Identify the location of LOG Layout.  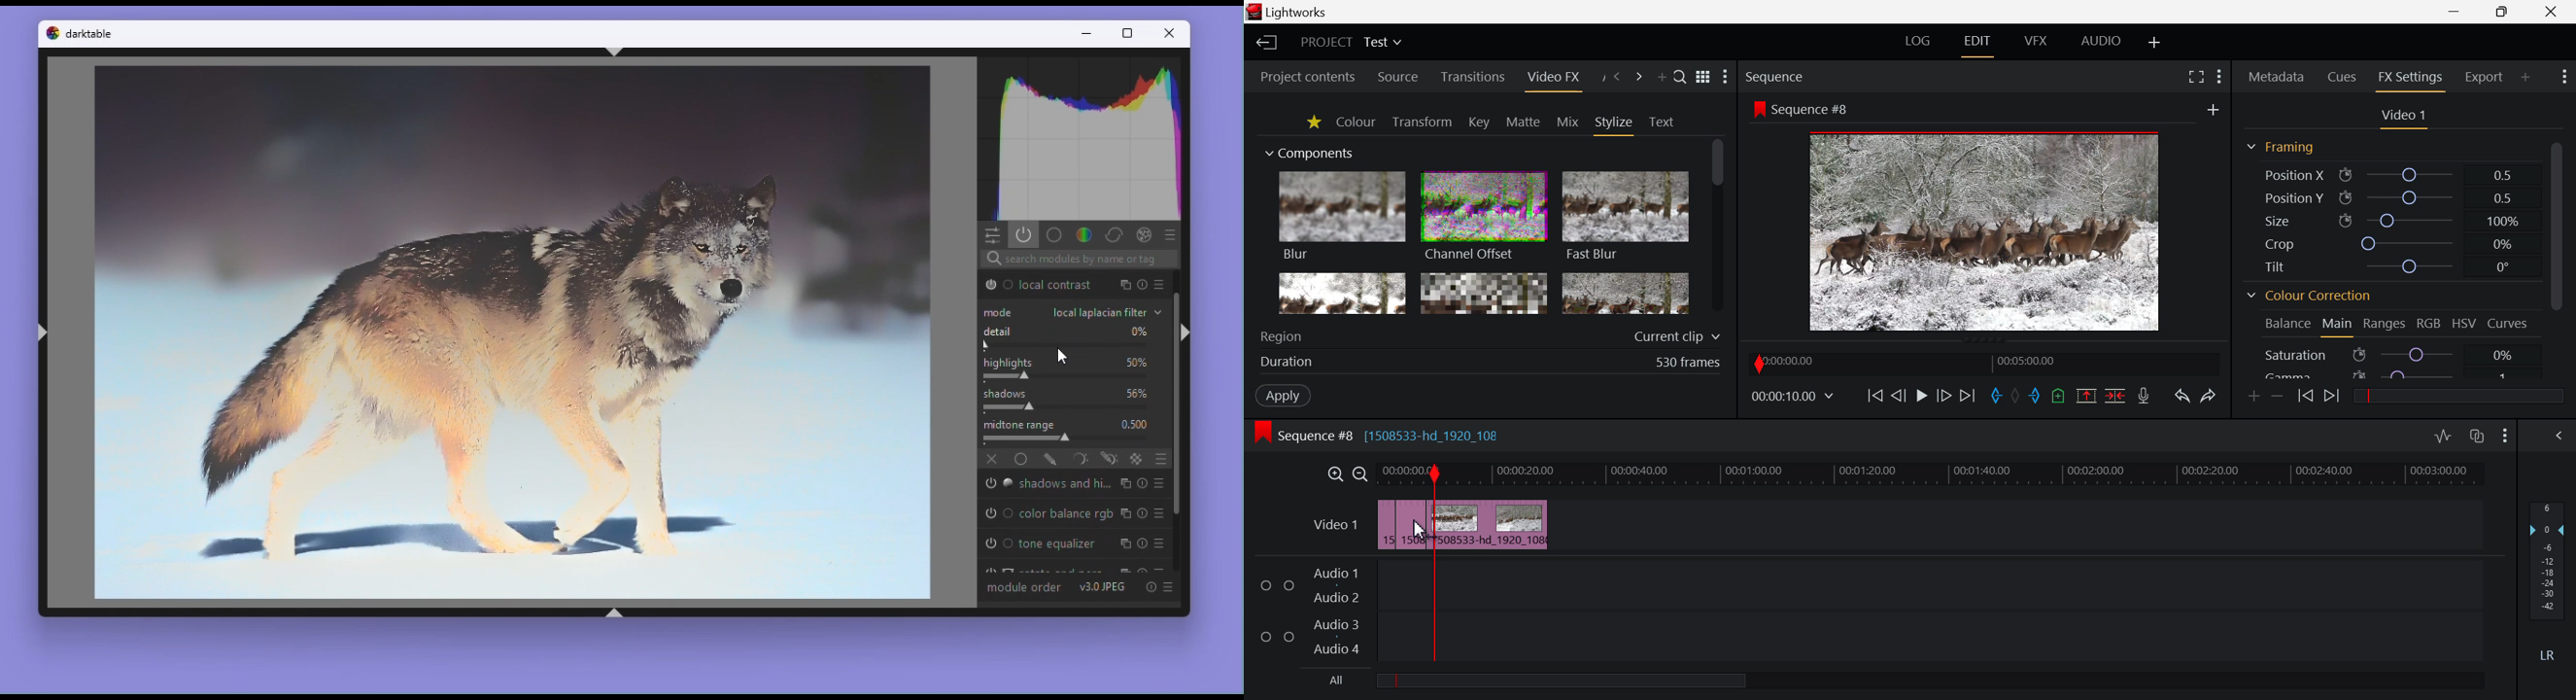
(1918, 42).